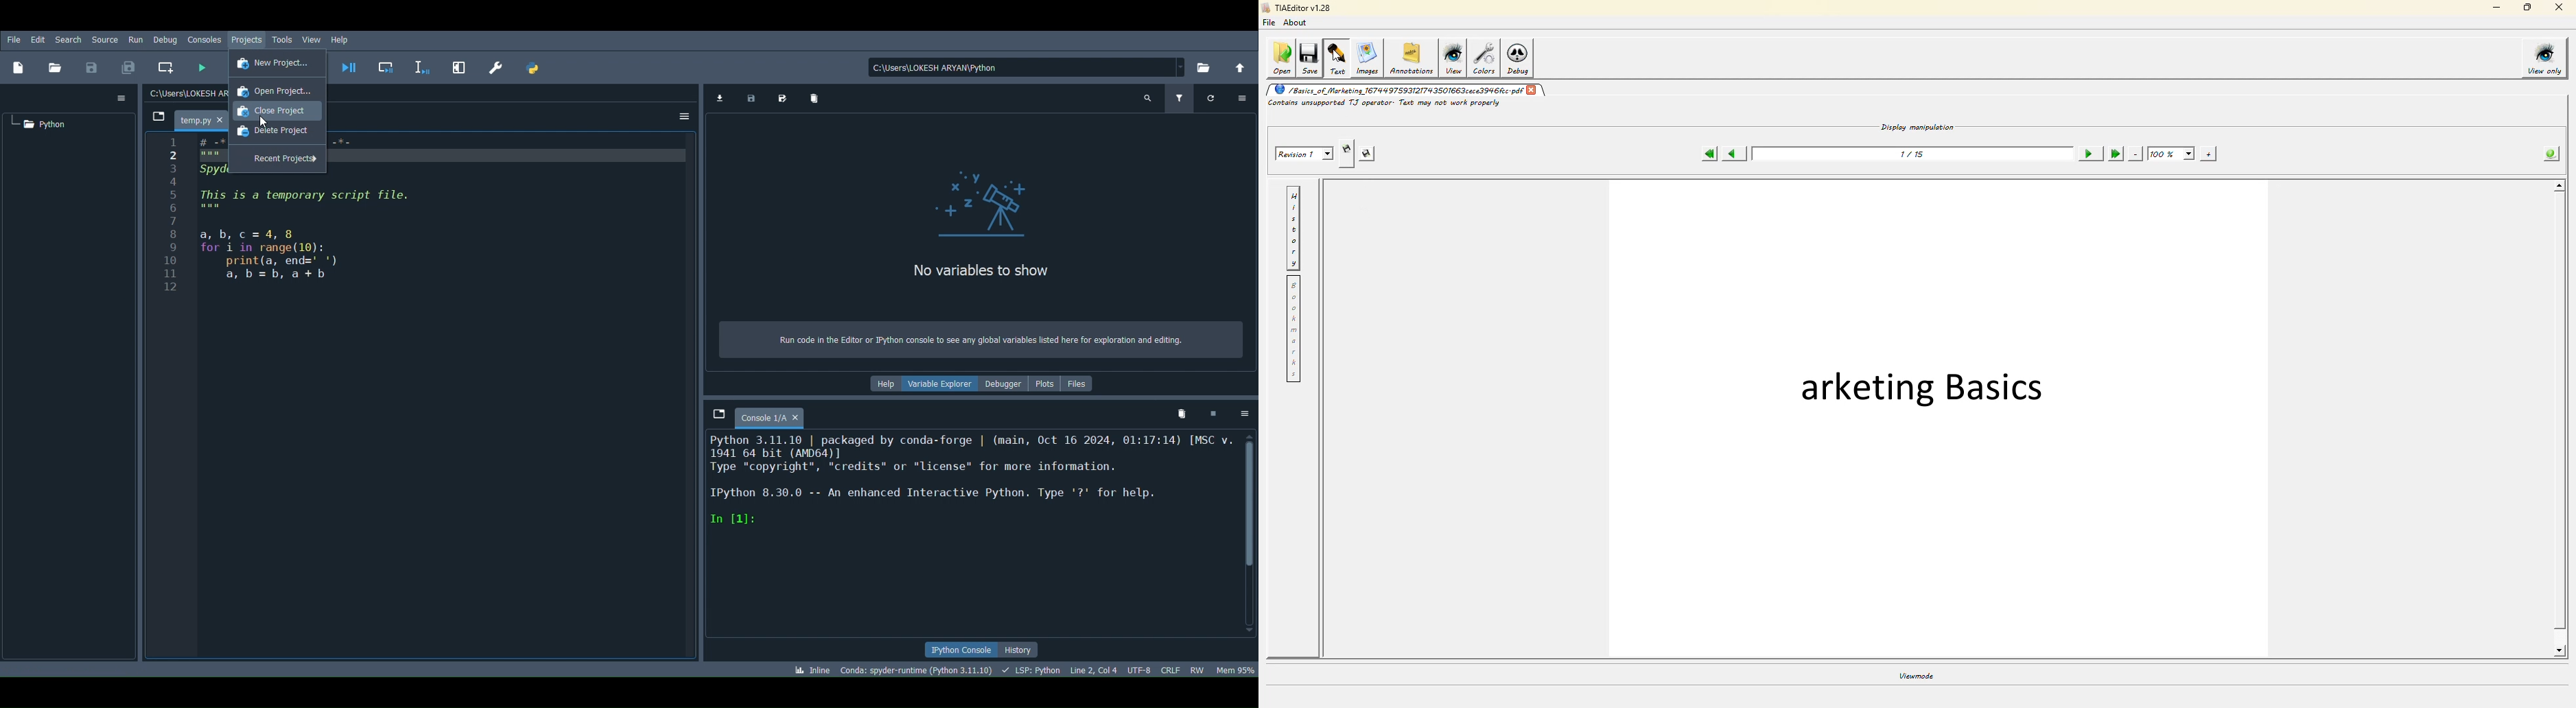 The width and height of the screenshot is (2576, 728). I want to click on Debug, so click(165, 37).